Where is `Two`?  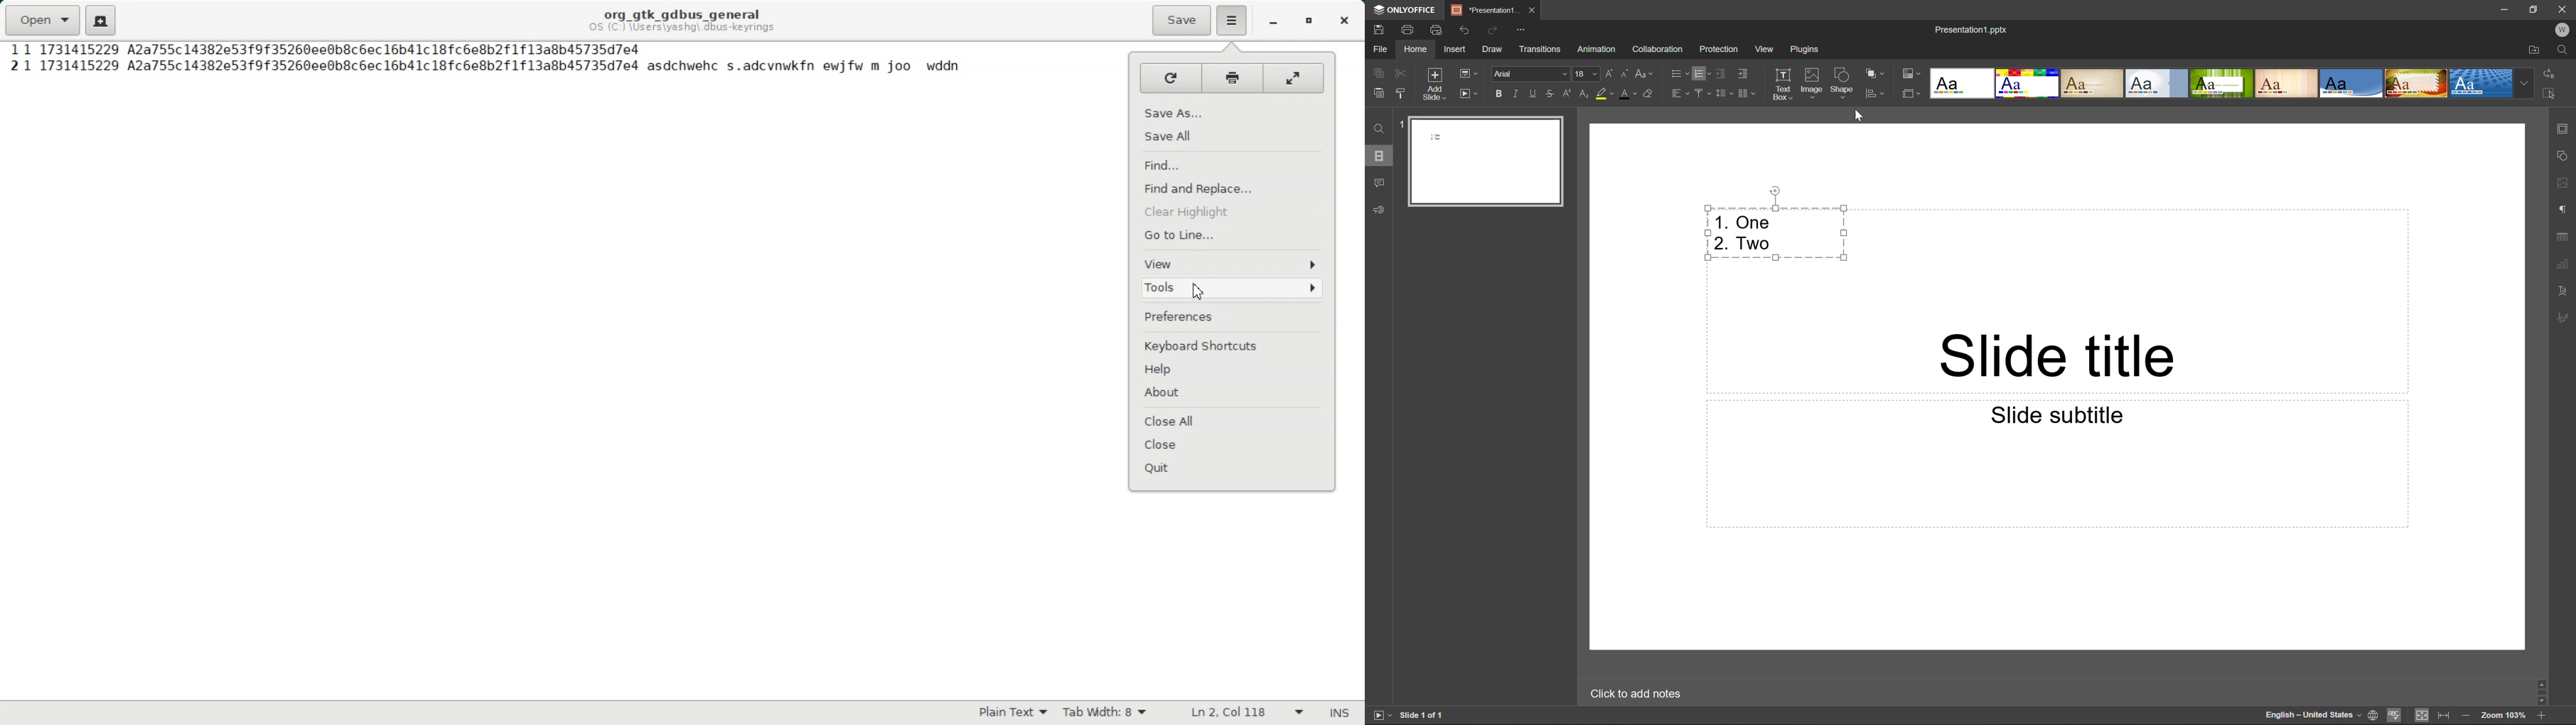
Two is located at coordinates (1753, 244).